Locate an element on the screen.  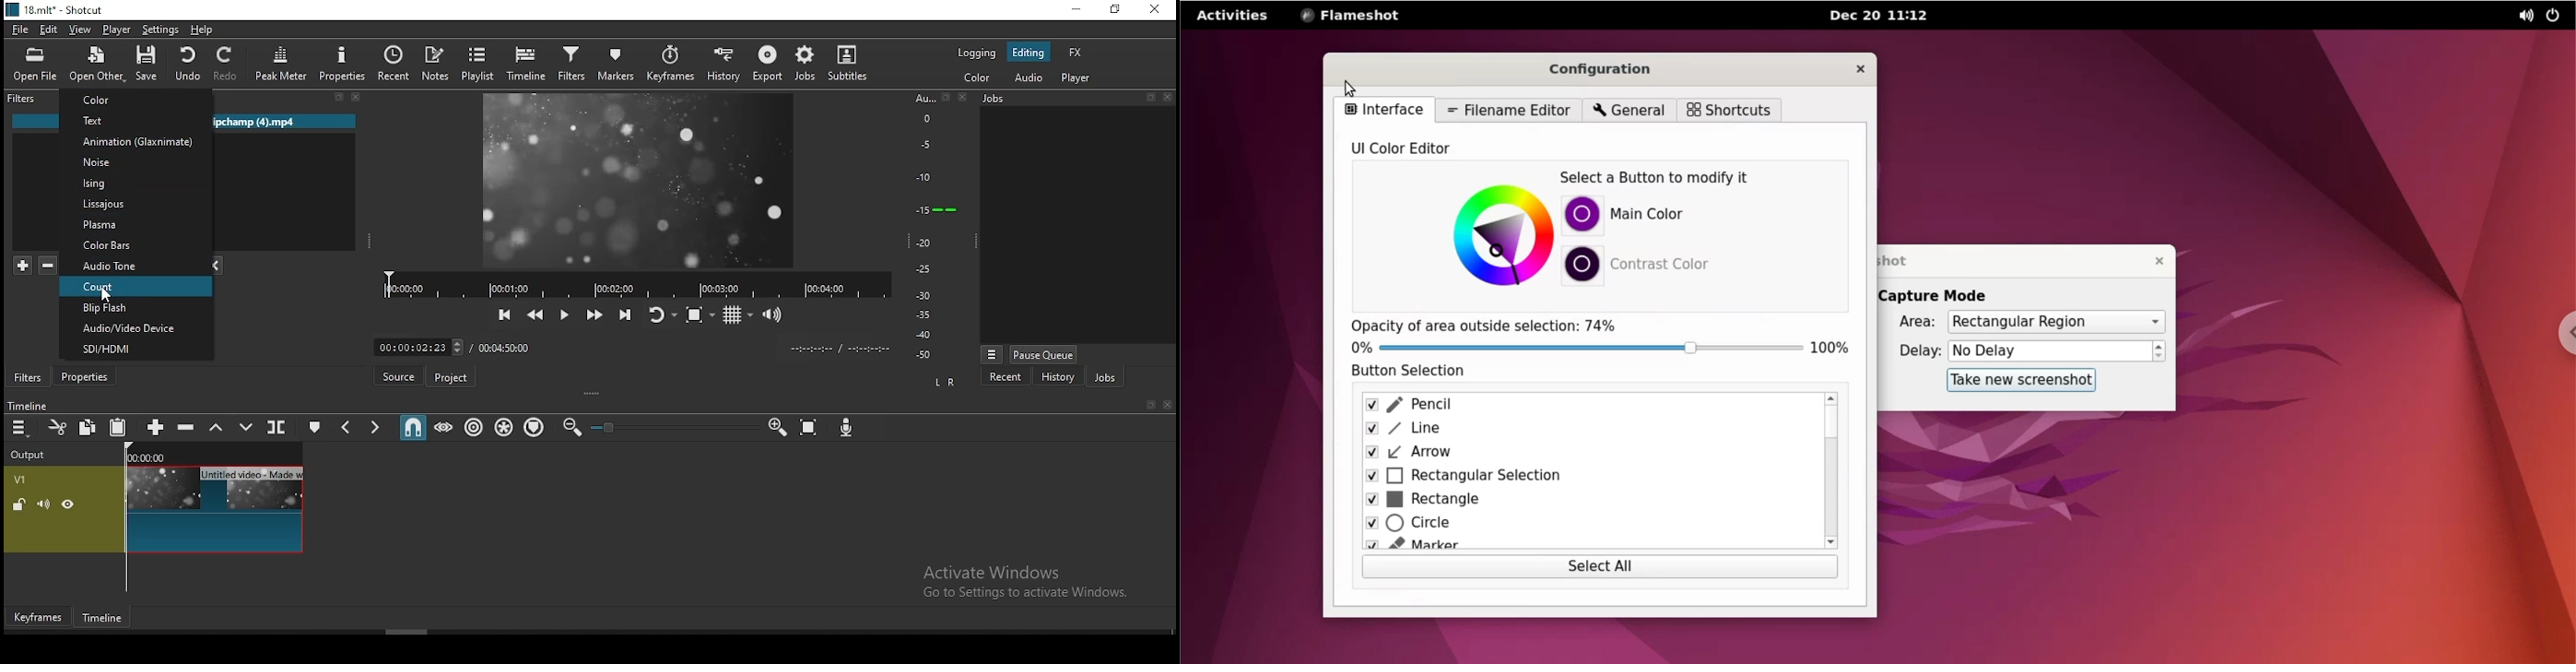
toggle zoom is located at coordinates (696, 315).